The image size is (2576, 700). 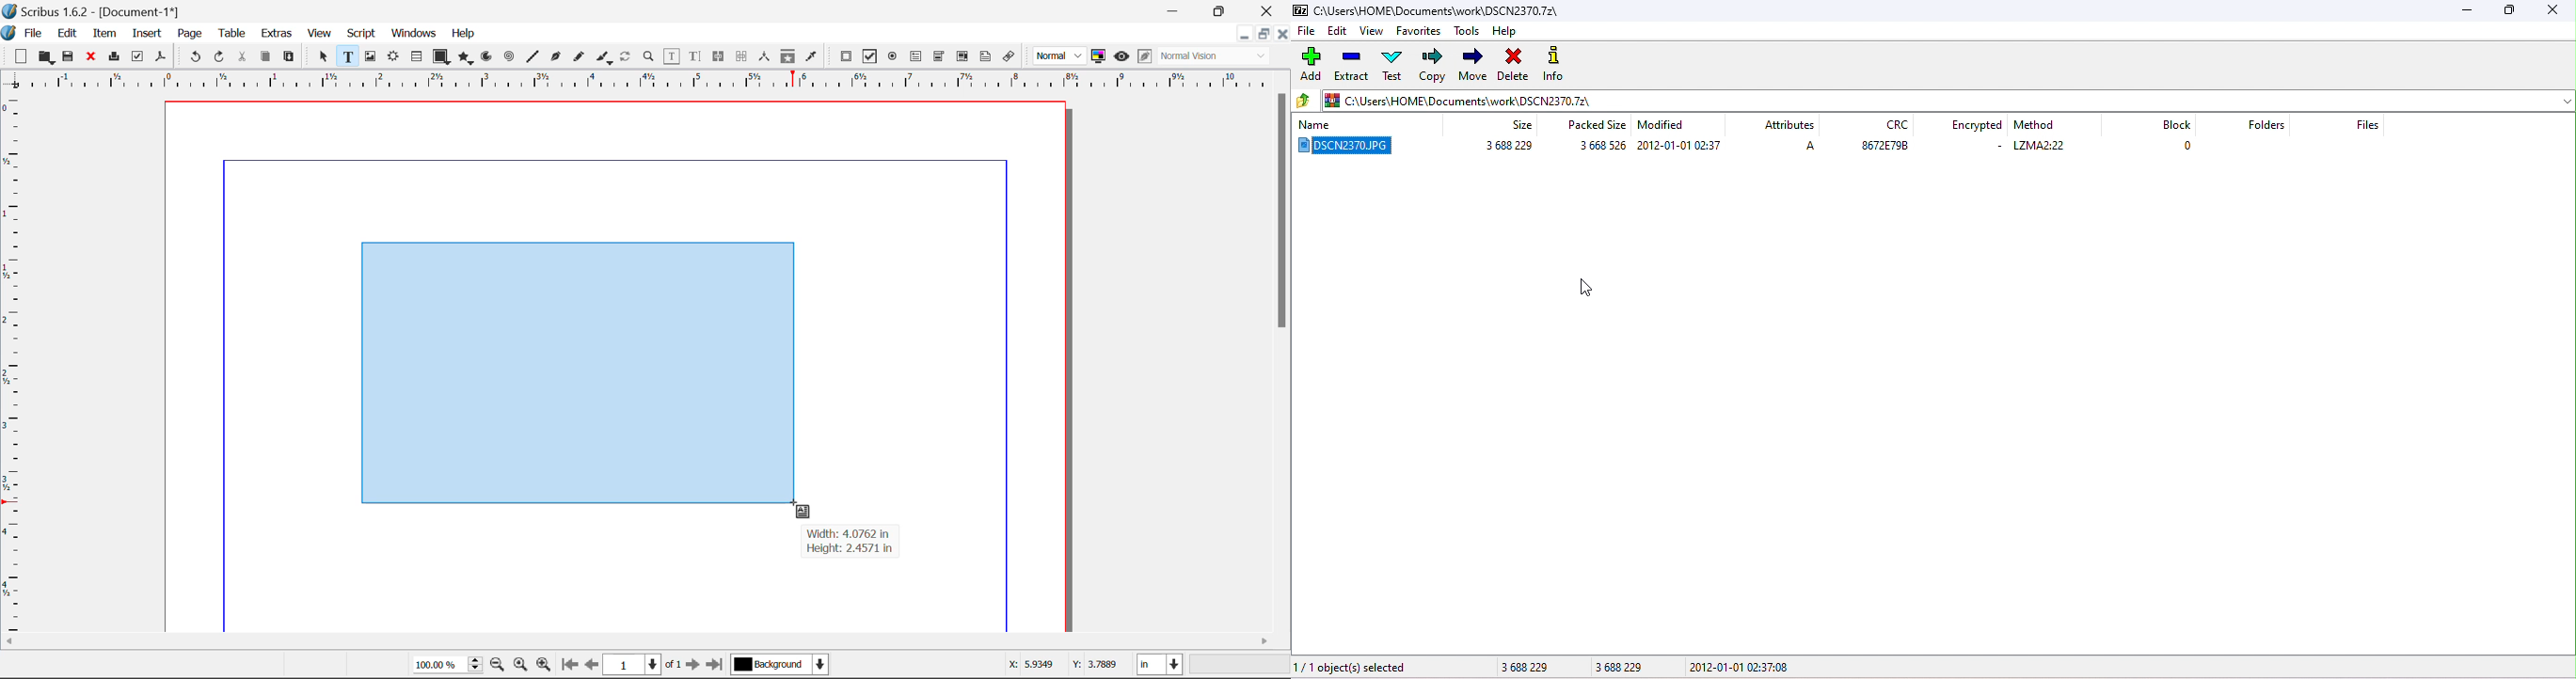 I want to click on Restore Down, so click(x=1244, y=34).